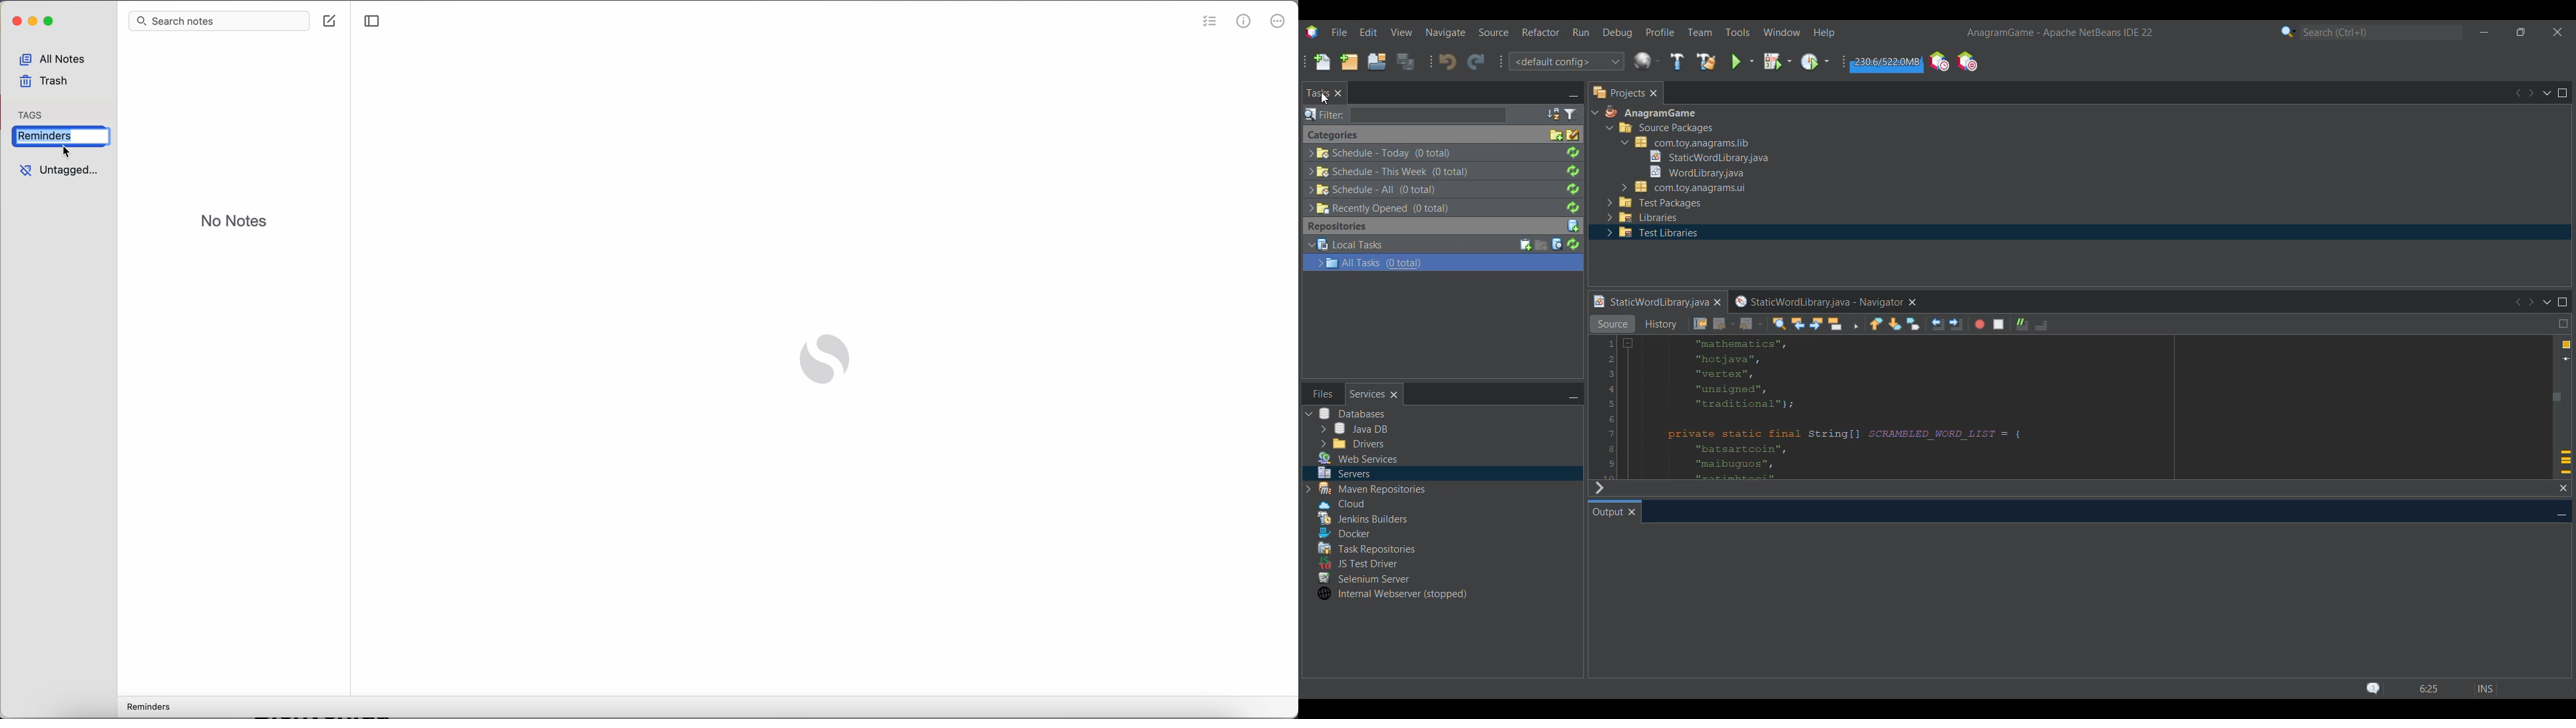  I want to click on close simplenote, so click(15, 22).